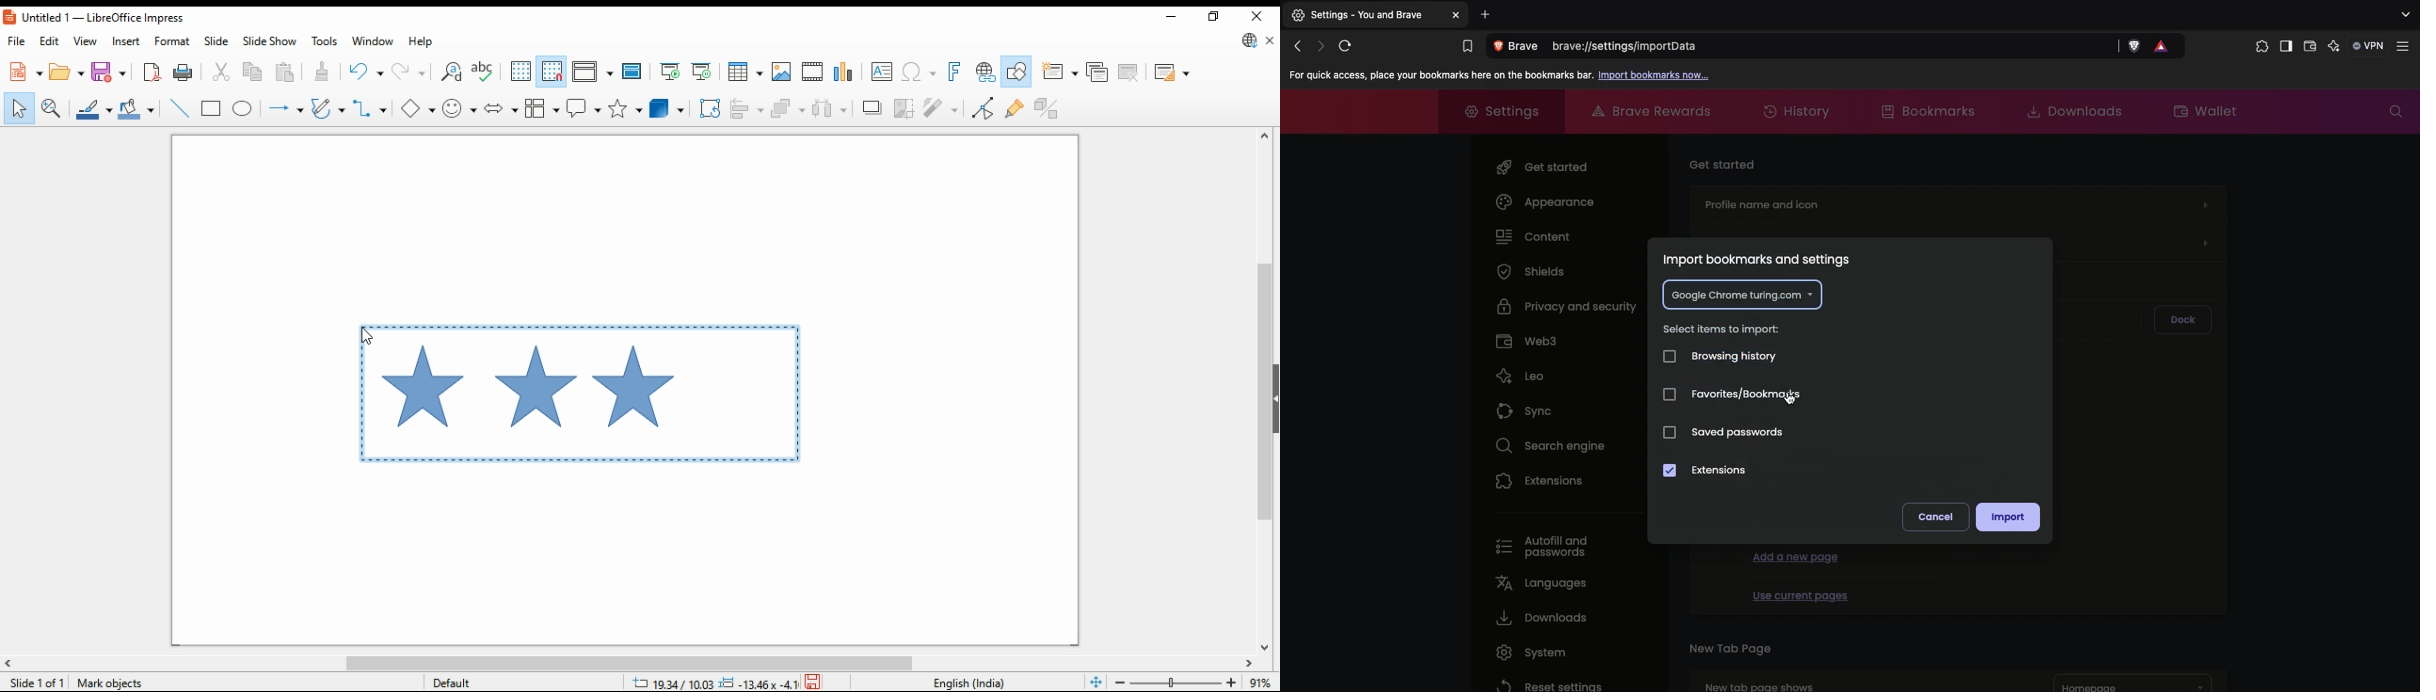  What do you see at coordinates (268, 42) in the screenshot?
I see `slide show` at bounding box center [268, 42].